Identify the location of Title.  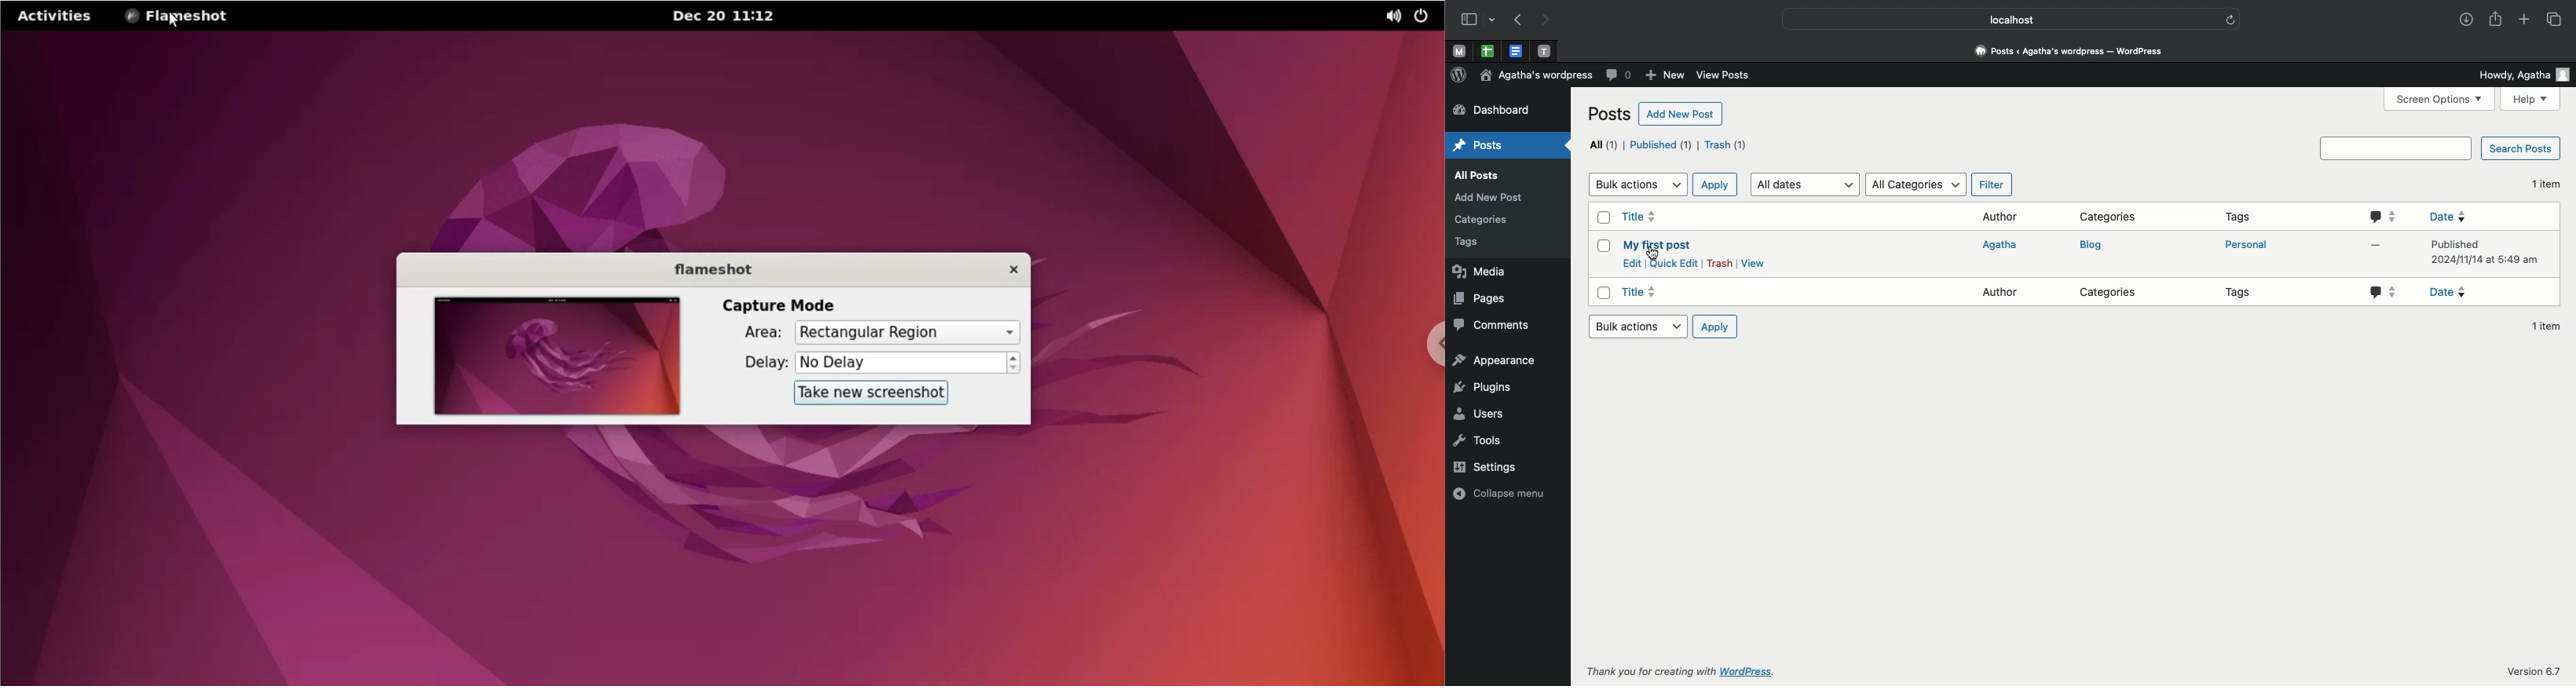
(1642, 217).